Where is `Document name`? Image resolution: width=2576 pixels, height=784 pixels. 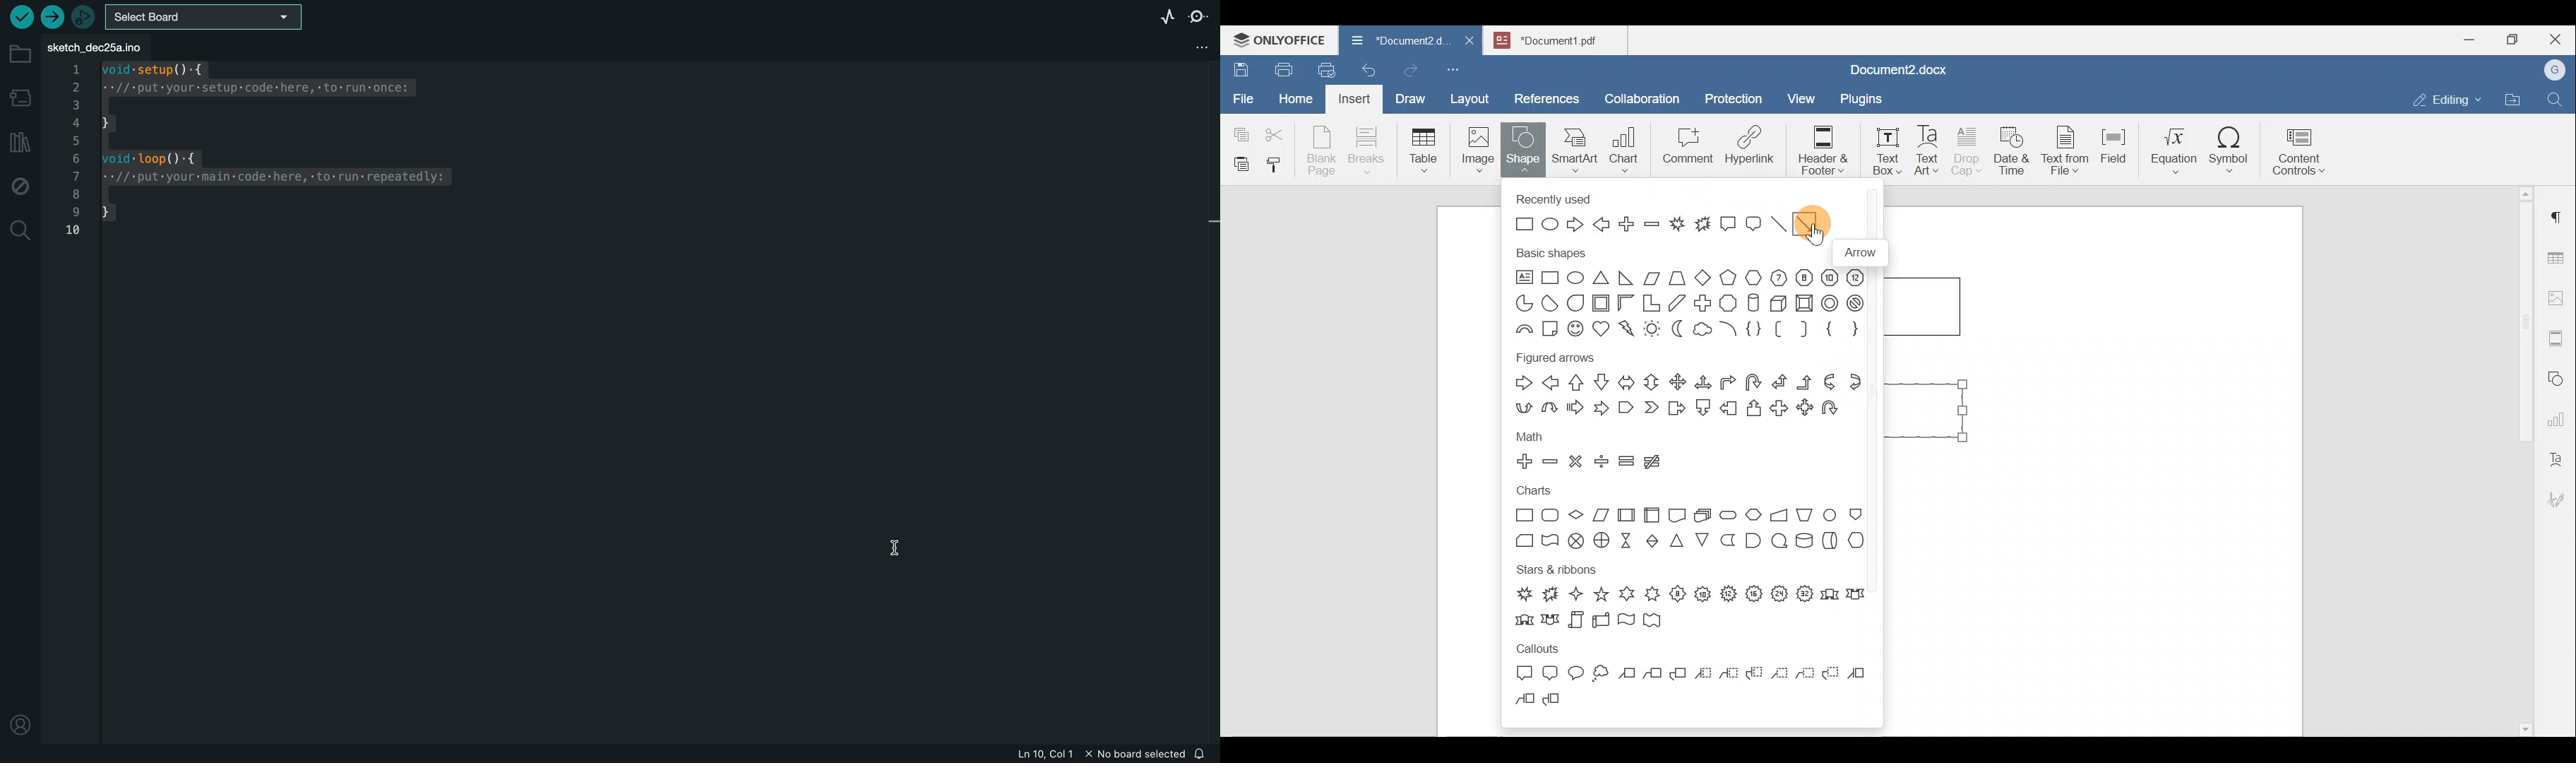
Document name is located at coordinates (1895, 71).